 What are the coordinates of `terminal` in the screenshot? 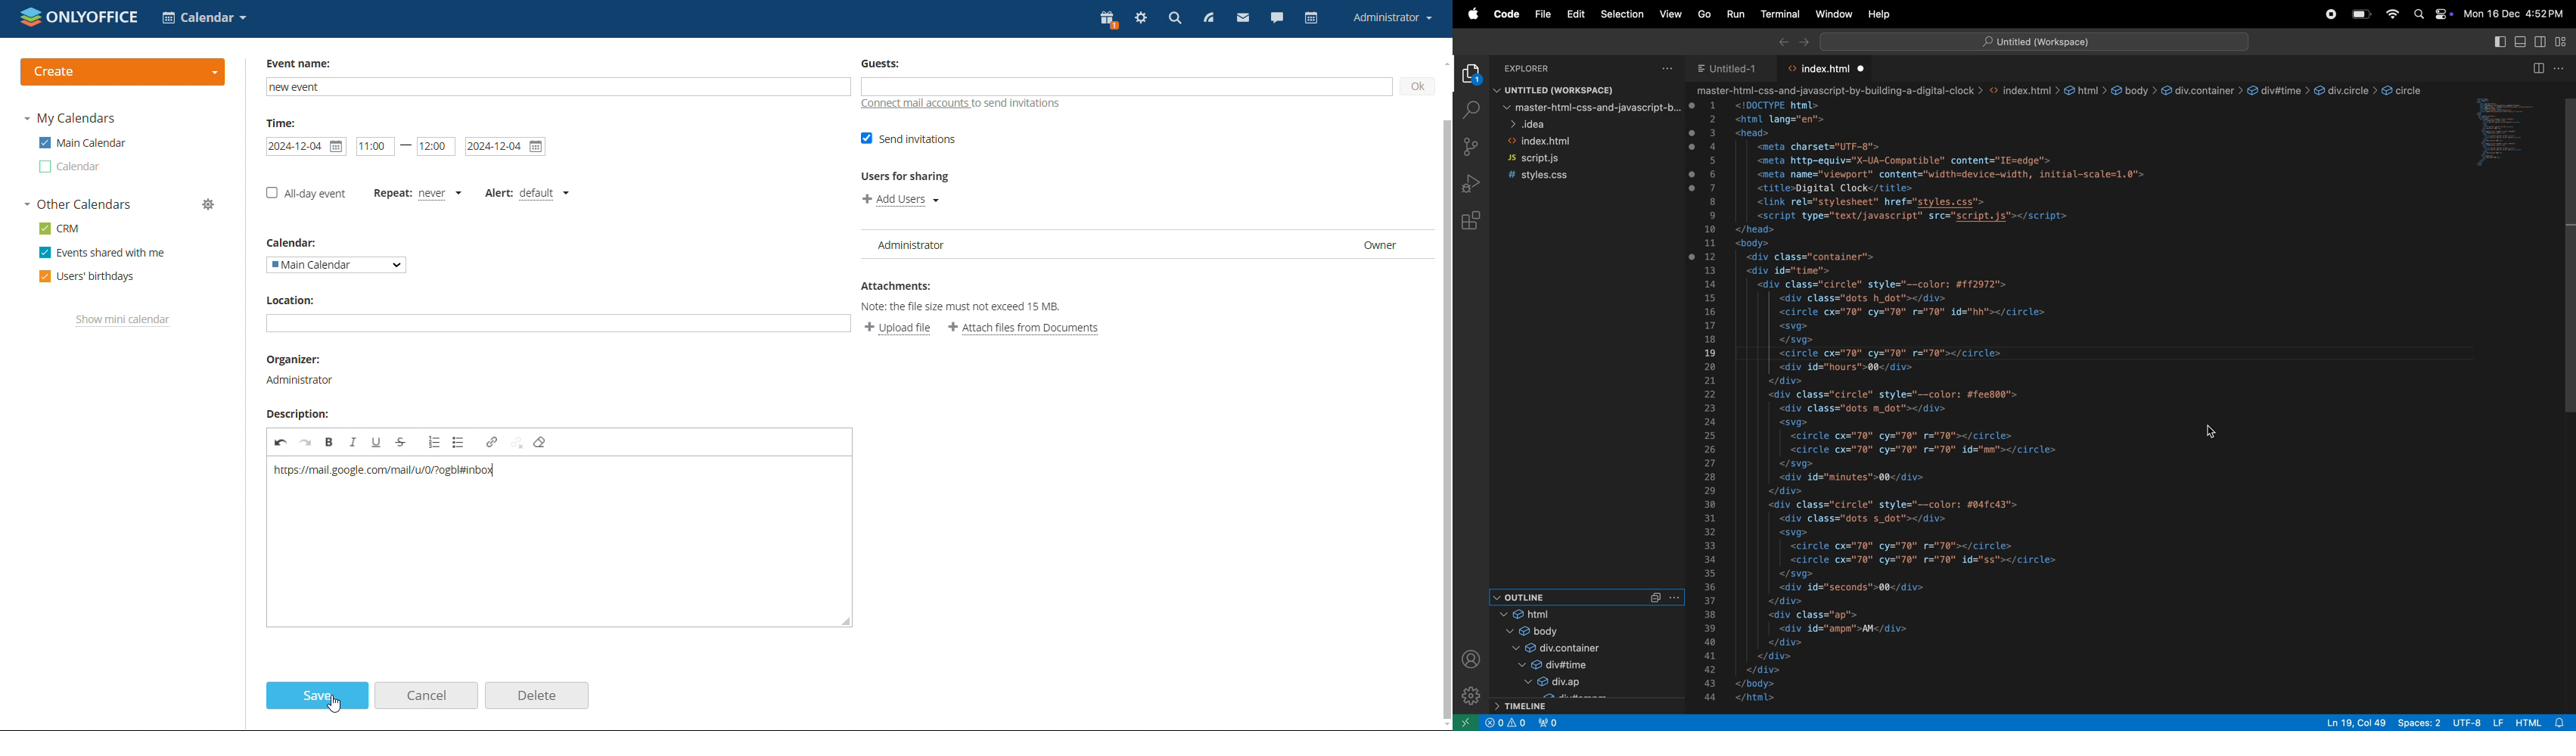 It's located at (1776, 14).